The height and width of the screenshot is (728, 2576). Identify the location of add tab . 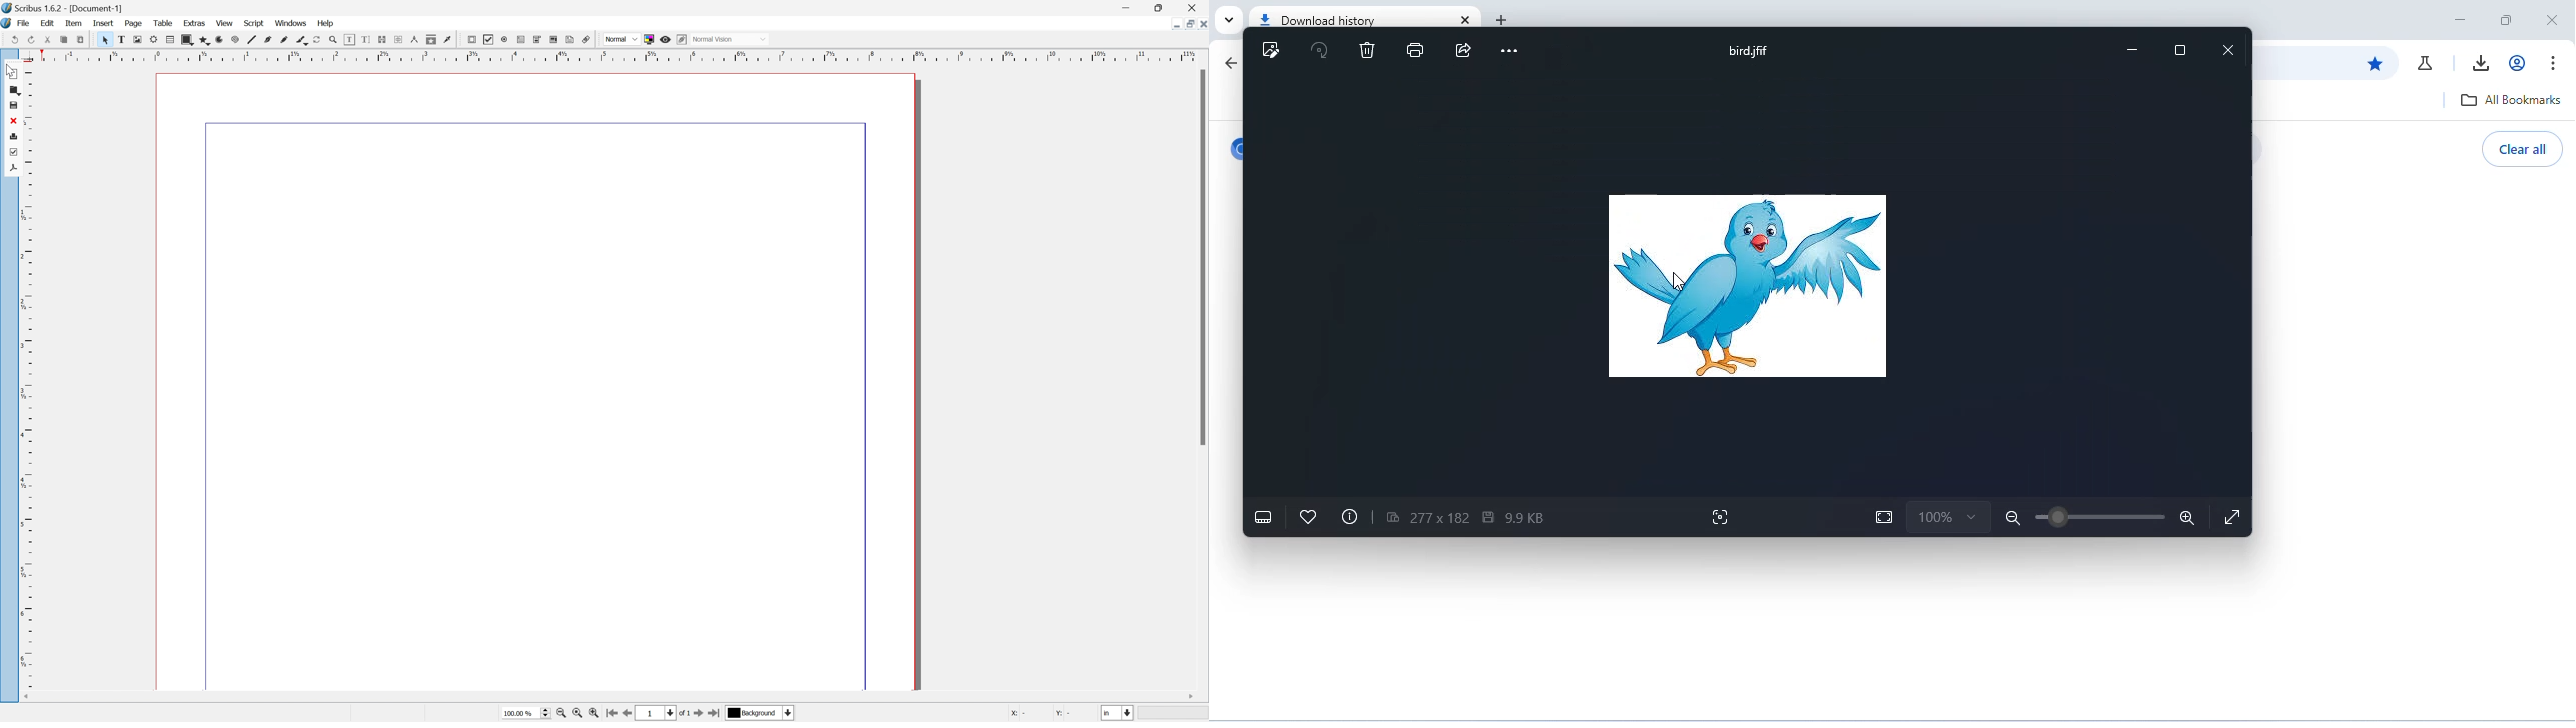
(1504, 18).